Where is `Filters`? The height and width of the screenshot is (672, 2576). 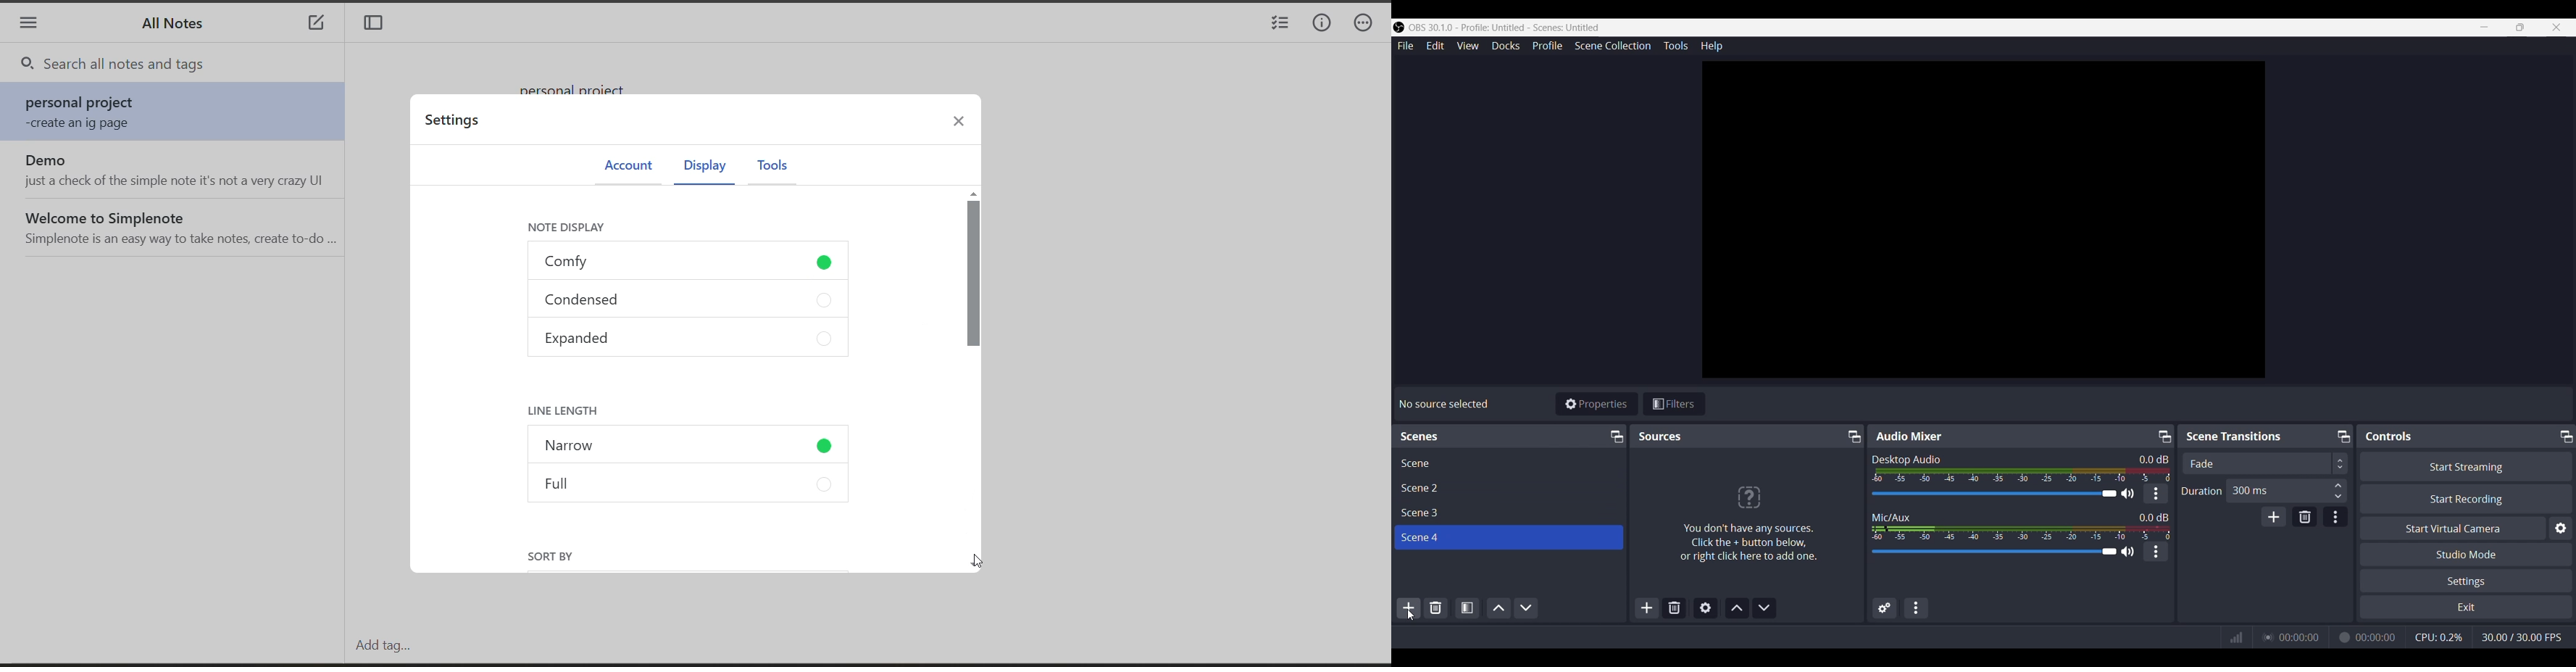 Filters is located at coordinates (1675, 403).